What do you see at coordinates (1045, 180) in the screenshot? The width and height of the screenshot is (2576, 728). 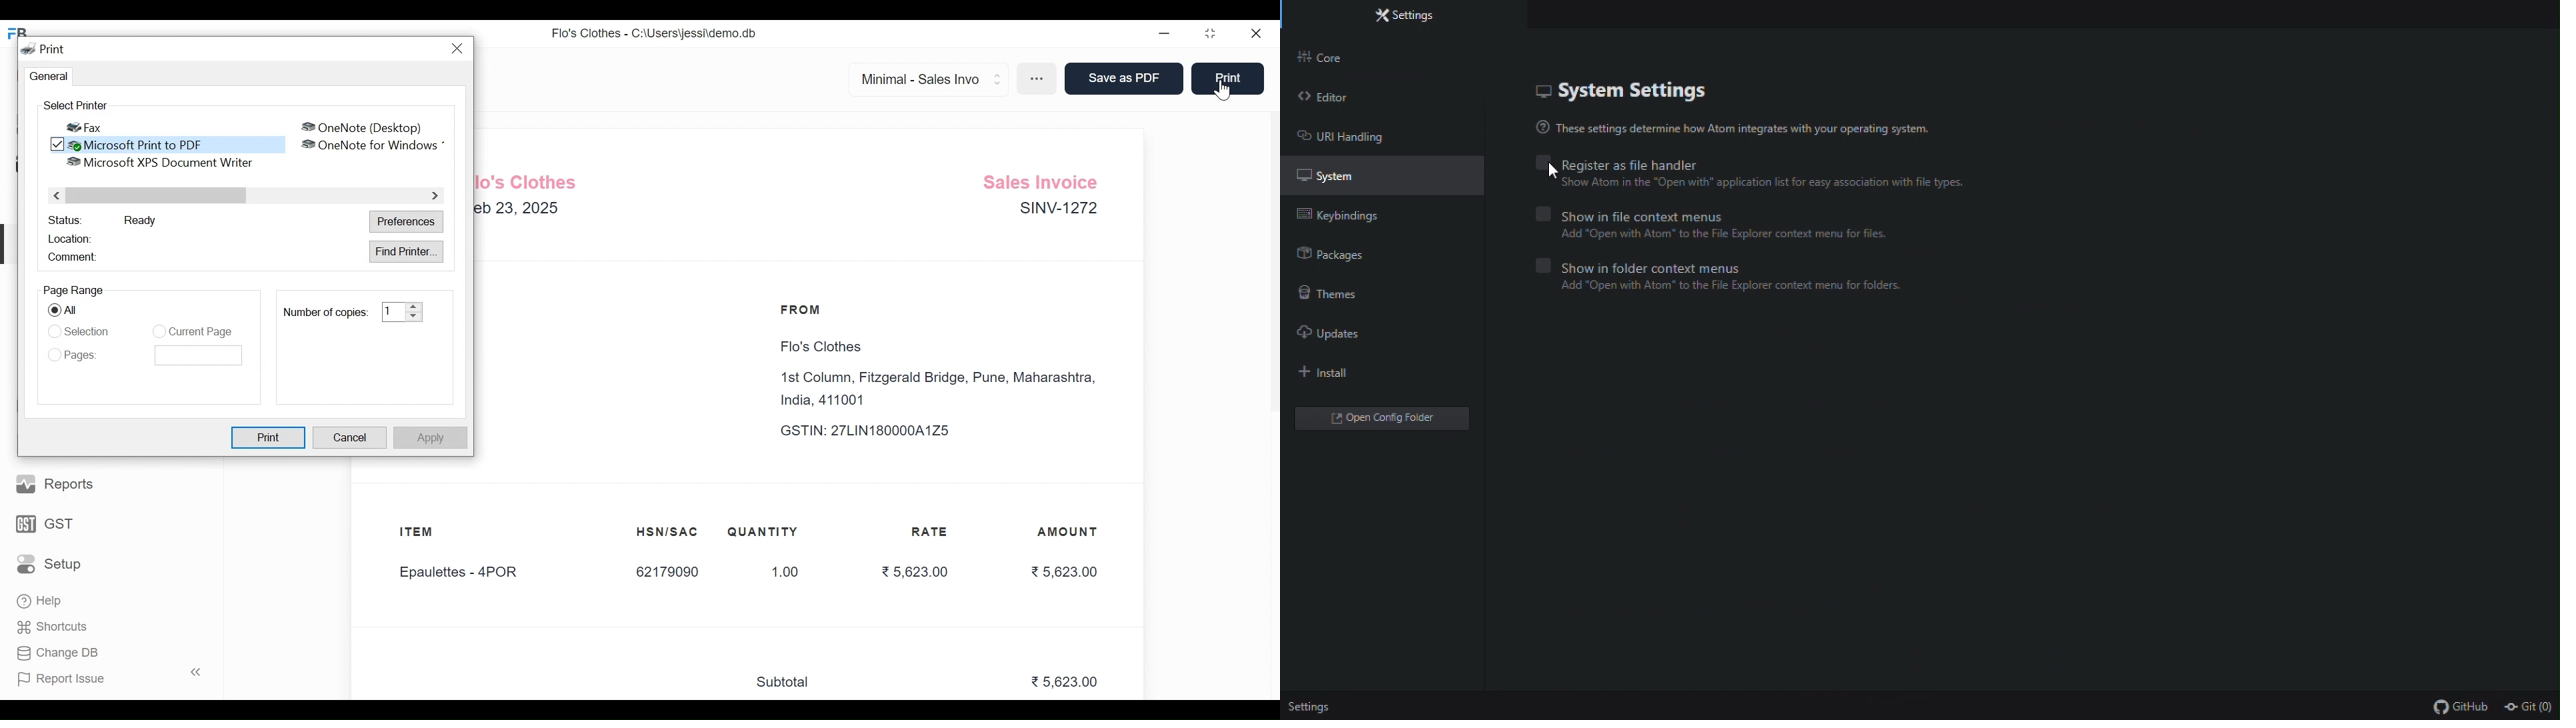 I see `Sales Invoice` at bounding box center [1045, 180].